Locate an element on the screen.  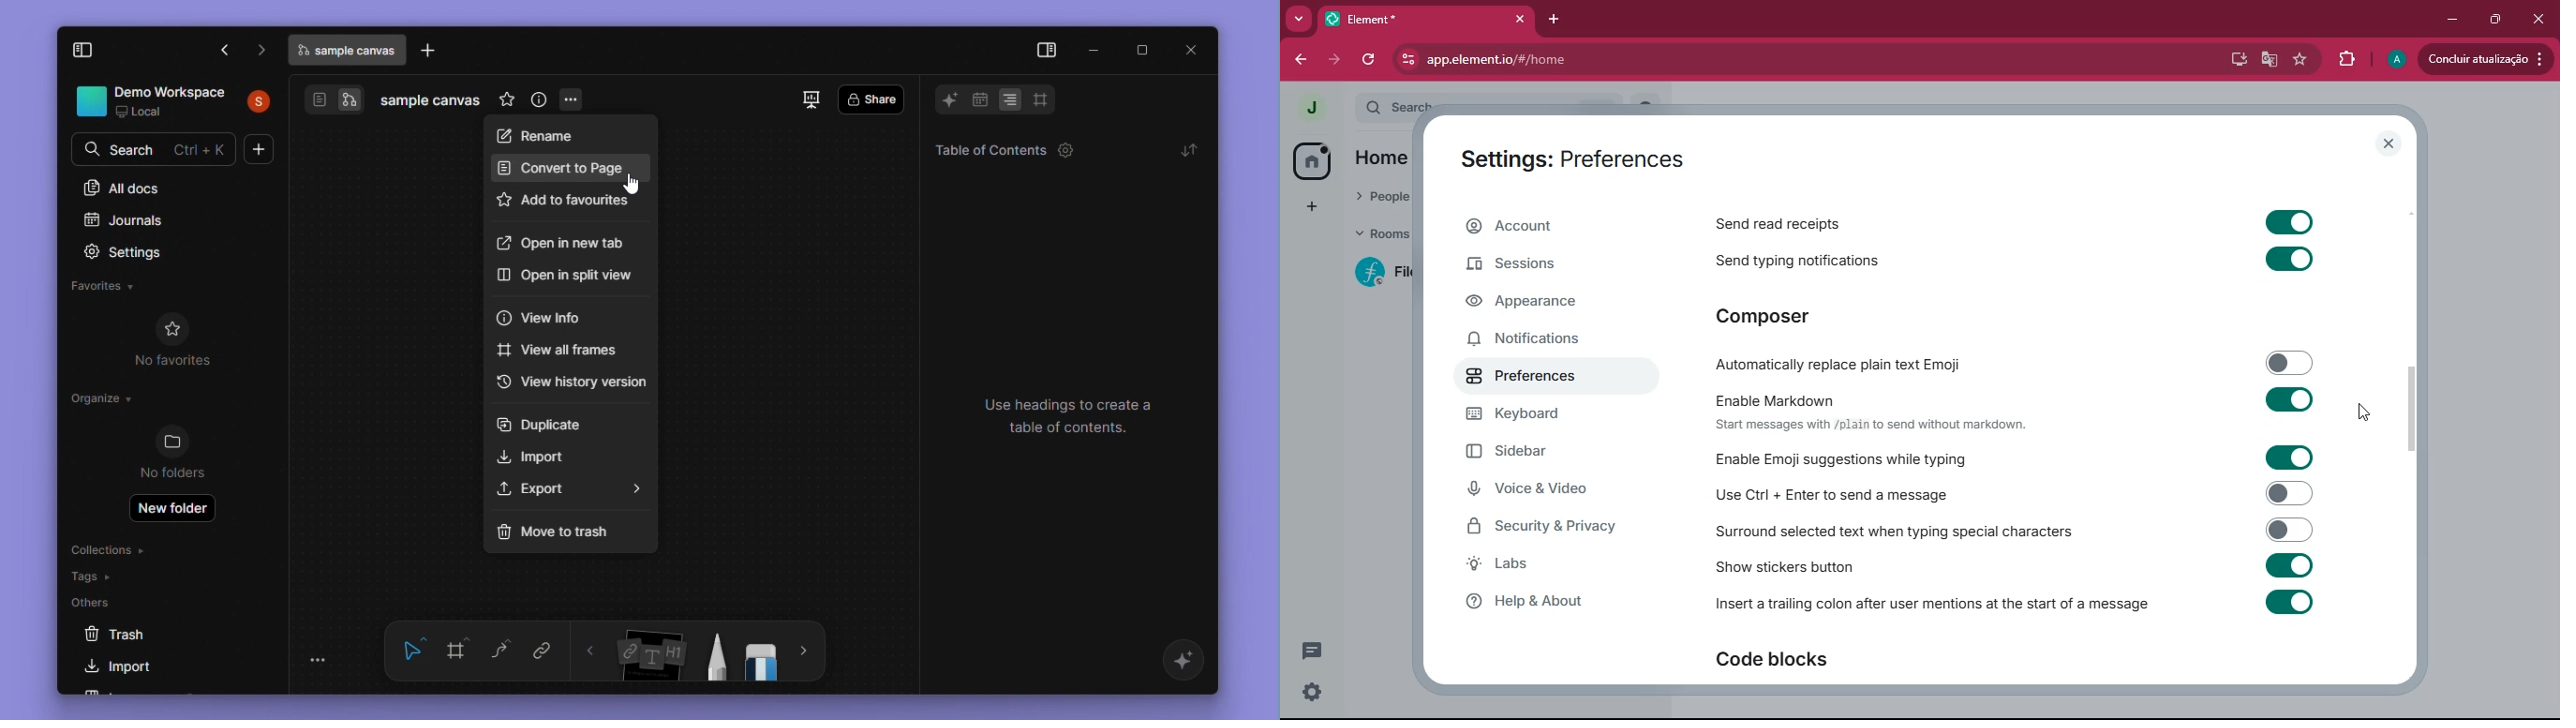
insert trailing colon is located at coordinates (1933, 606).